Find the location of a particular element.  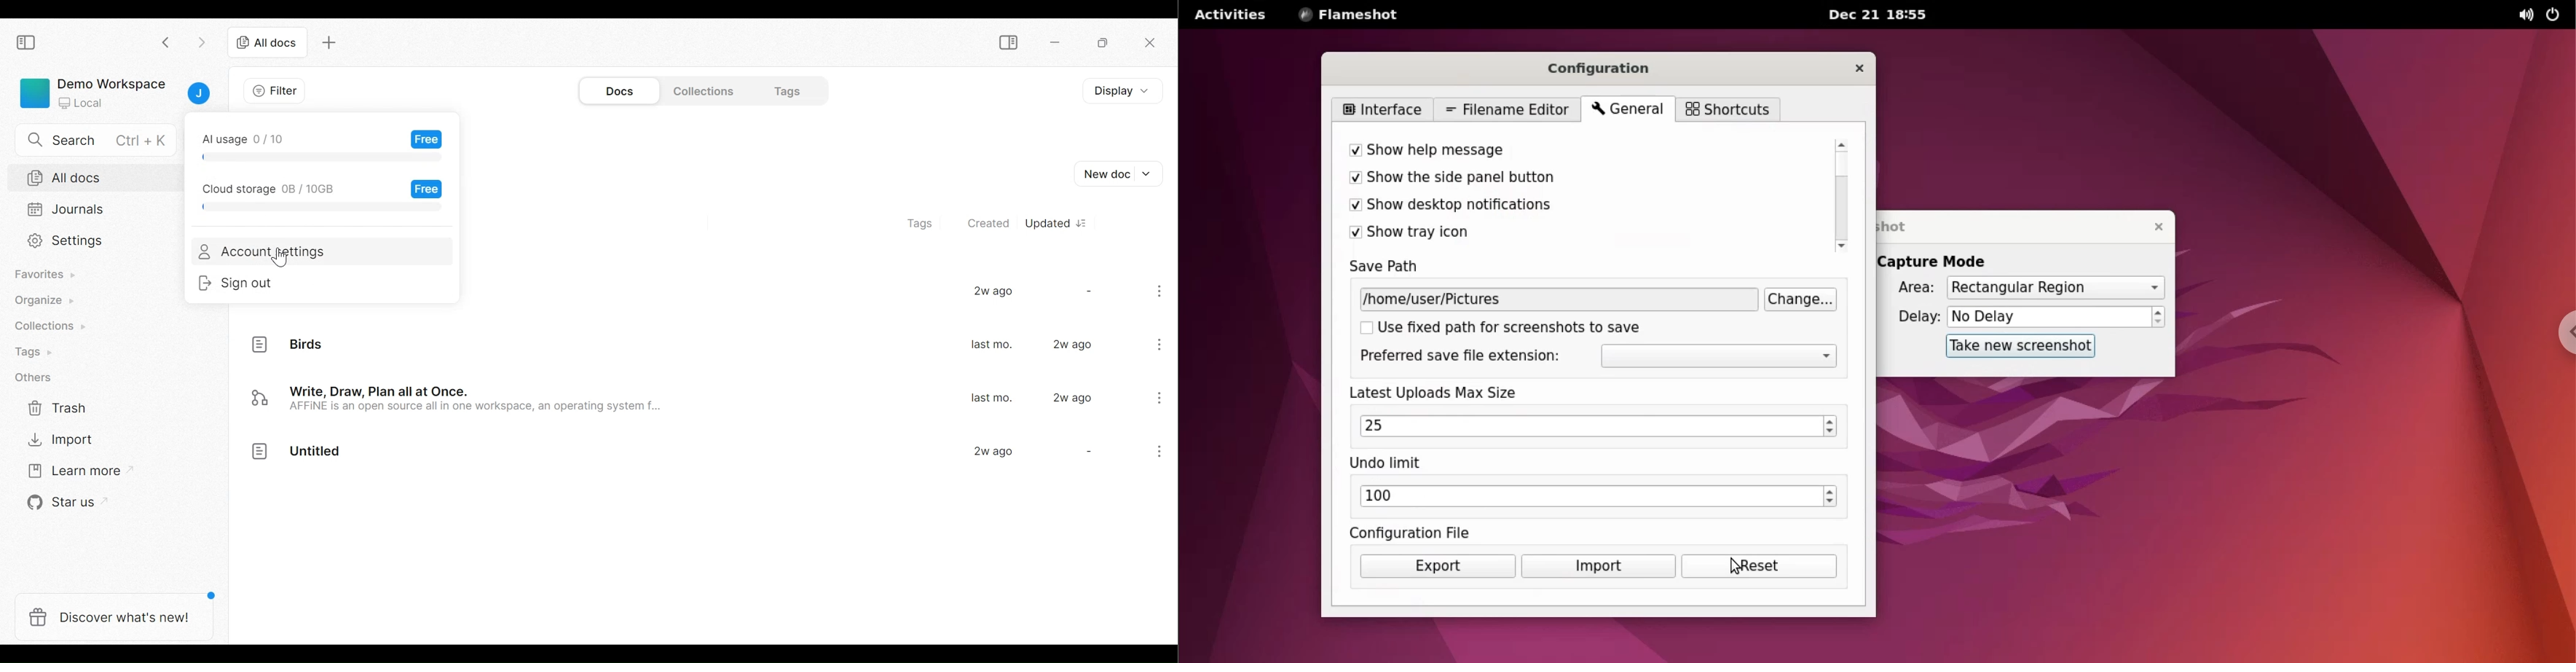

Rectangular Region is located at coordinates (2054, 288).